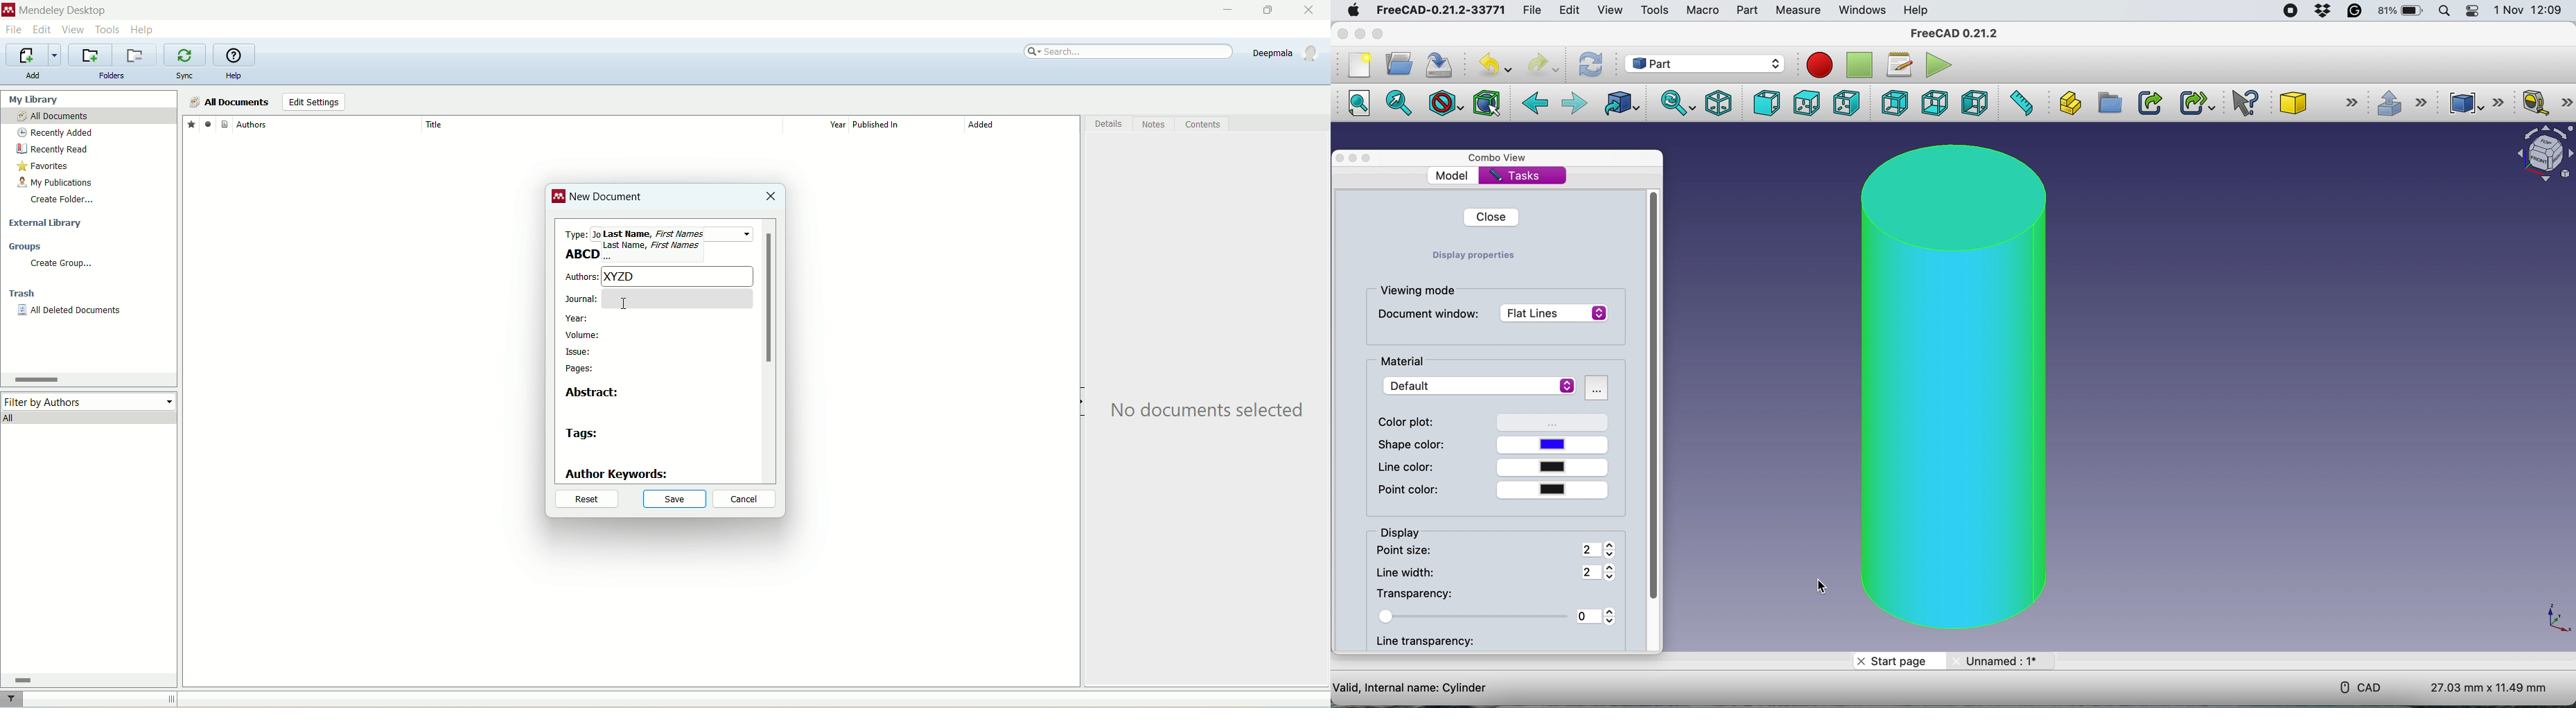 Image resolution: width=2576 pixels, height=728 pixels. I want to click on cylinder details, so click(1411, 689).